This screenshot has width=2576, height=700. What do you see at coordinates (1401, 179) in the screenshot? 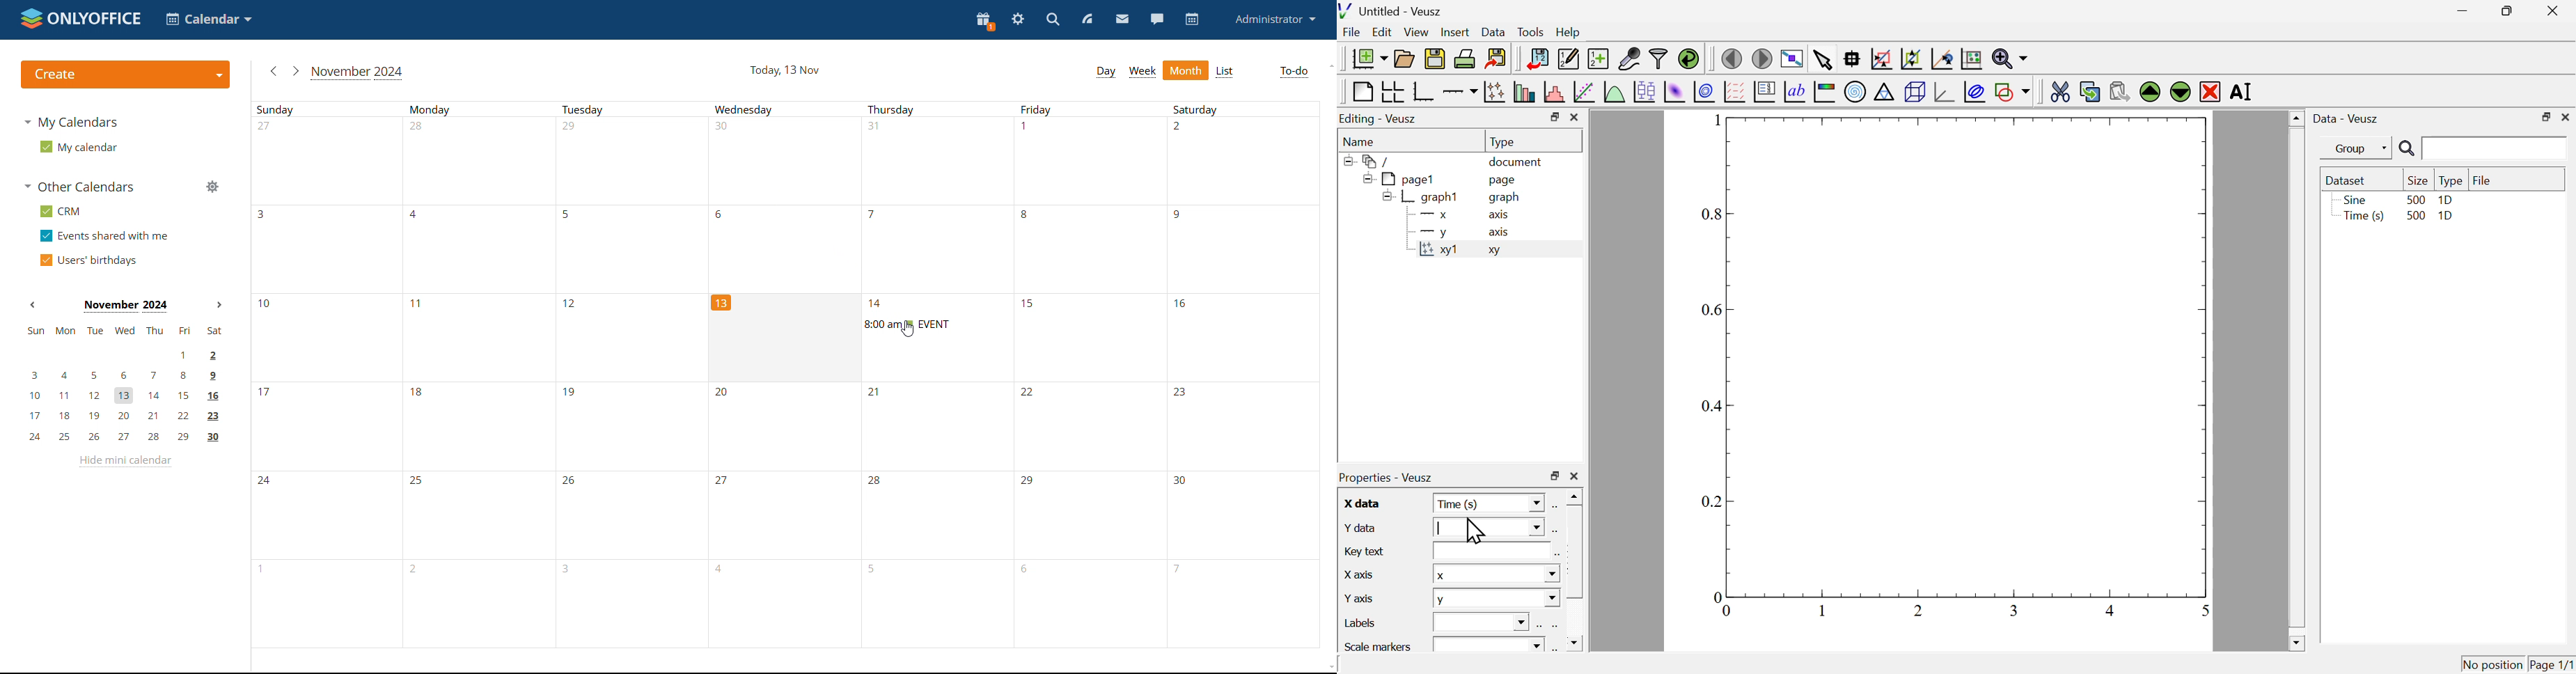
I see `page1` at bounding box center [1401, 179].